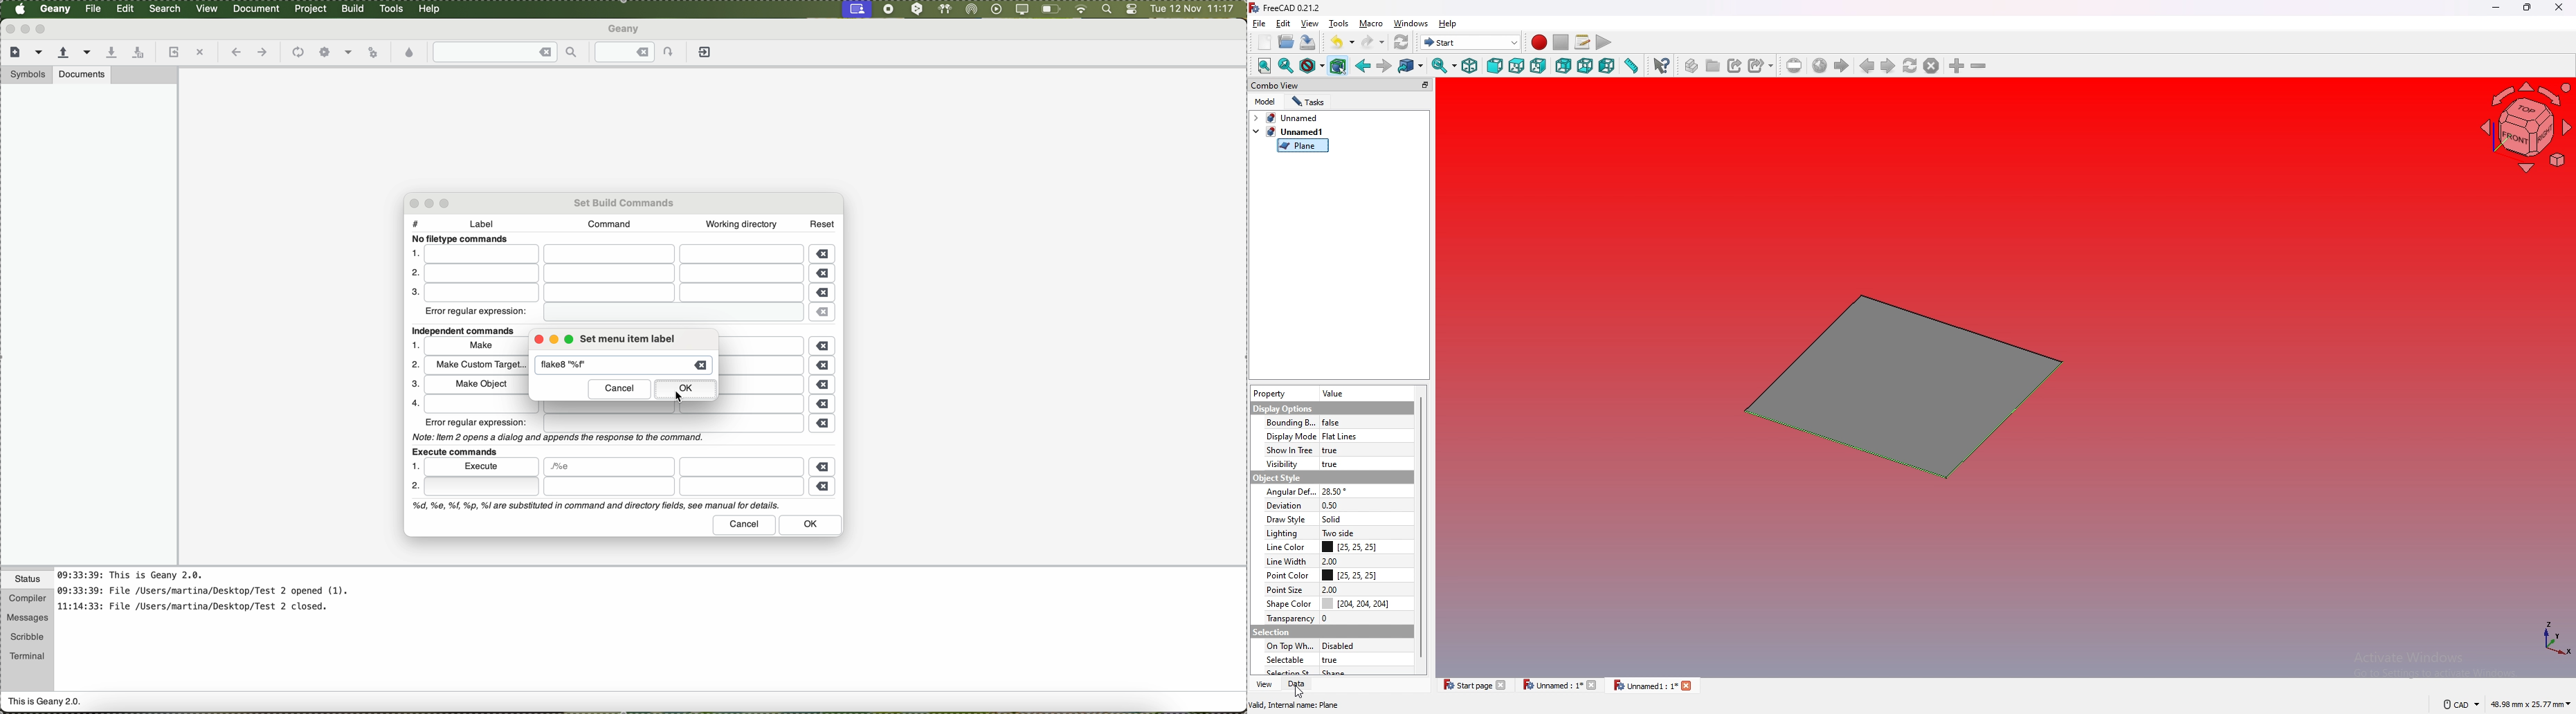 The image size is (2576, 728). I want to click on deviation, so click(1285, 505).